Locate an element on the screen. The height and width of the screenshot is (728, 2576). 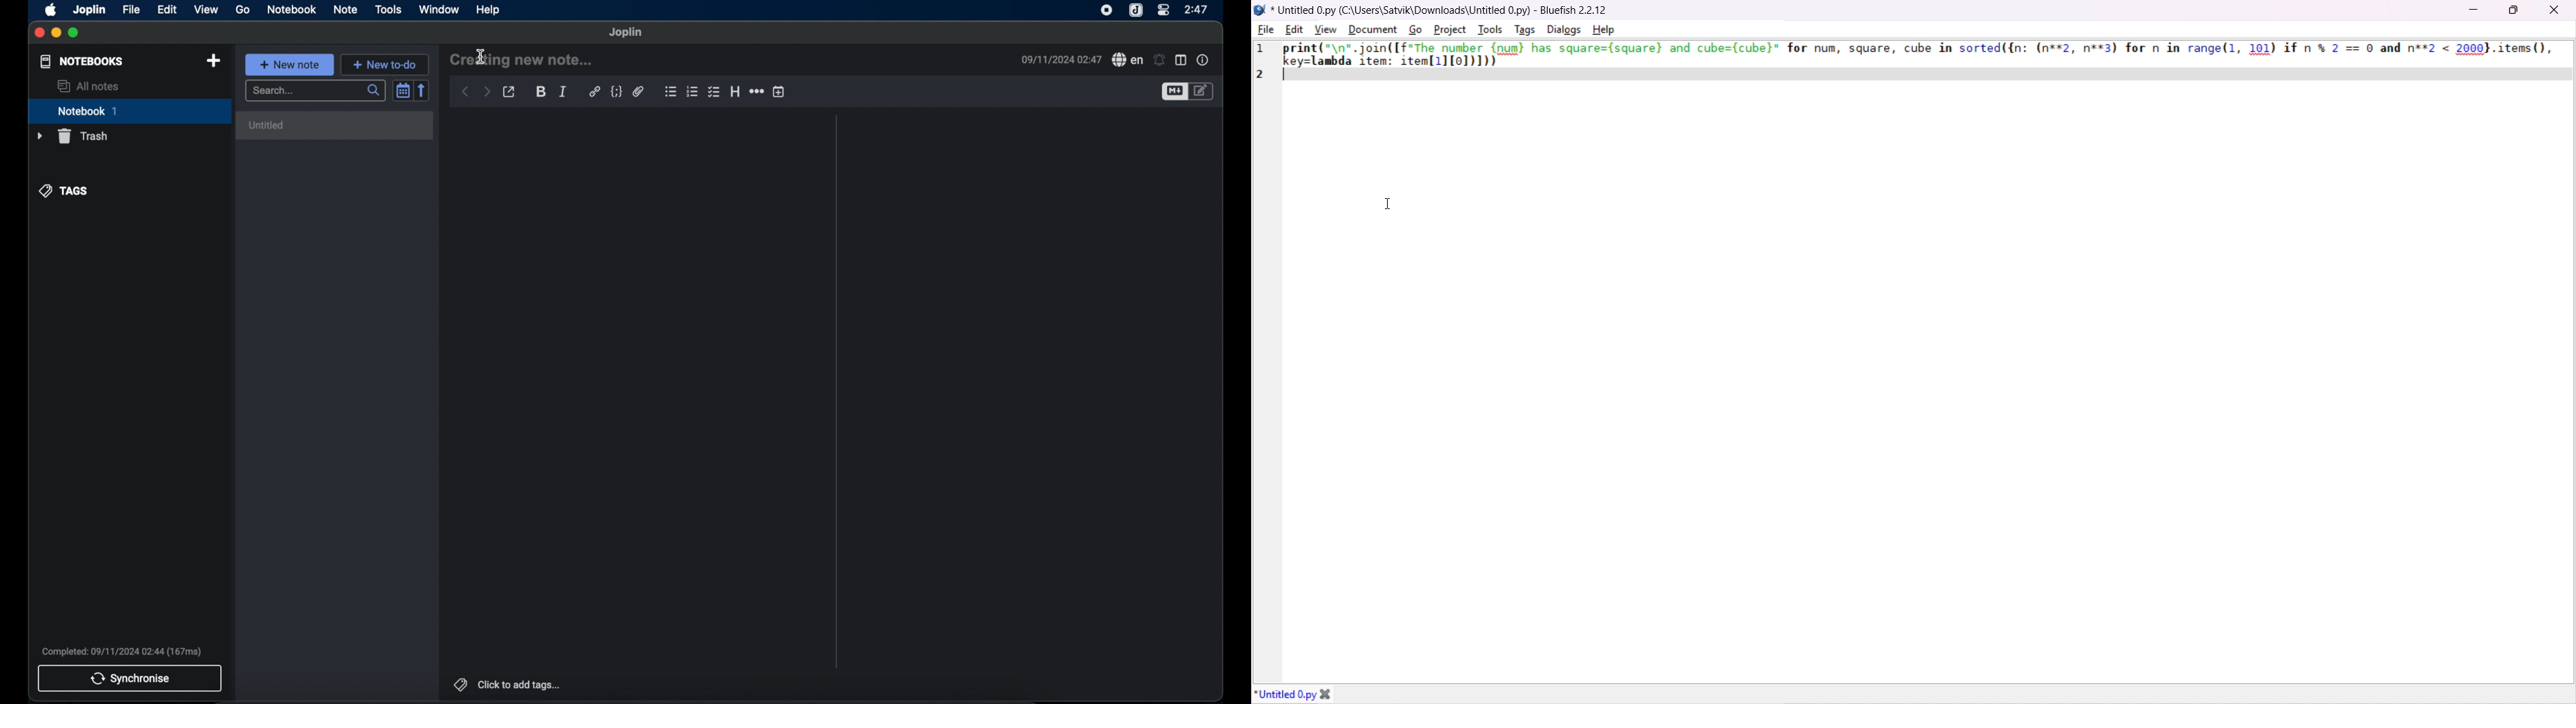
cursor is located at coordinates (1383, 203).